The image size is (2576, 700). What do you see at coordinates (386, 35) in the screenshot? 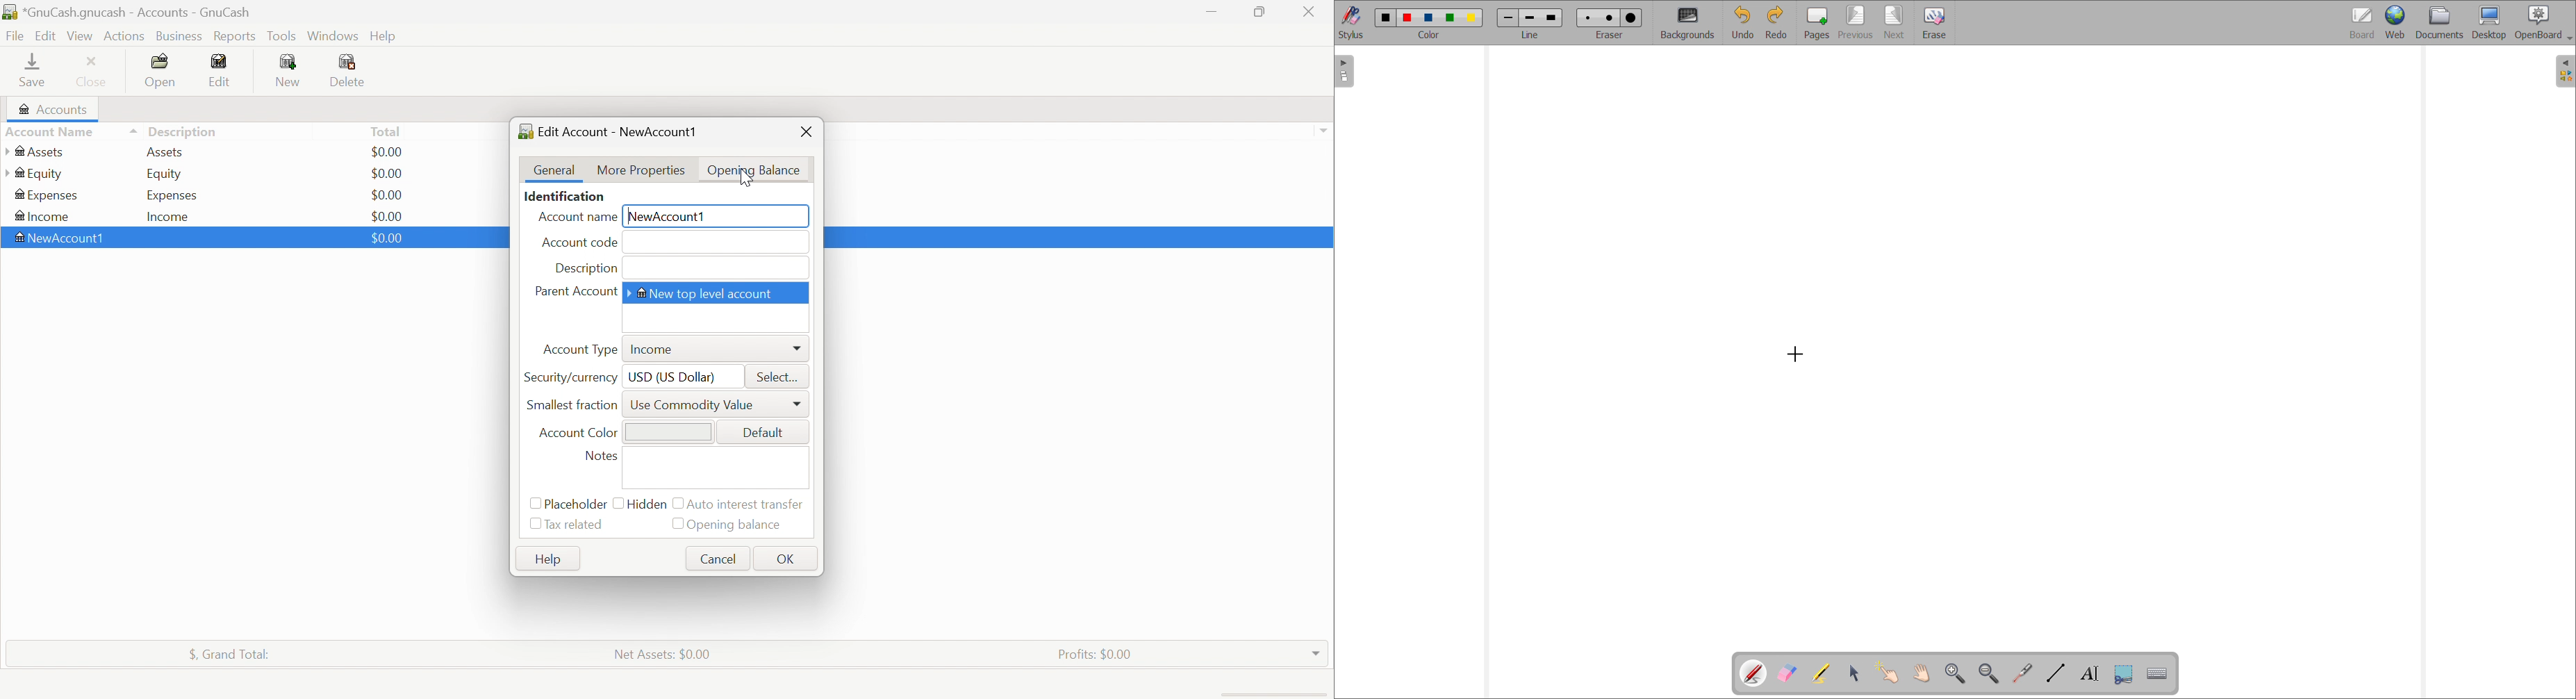
I see `Help` at bounding box center [386, 35].